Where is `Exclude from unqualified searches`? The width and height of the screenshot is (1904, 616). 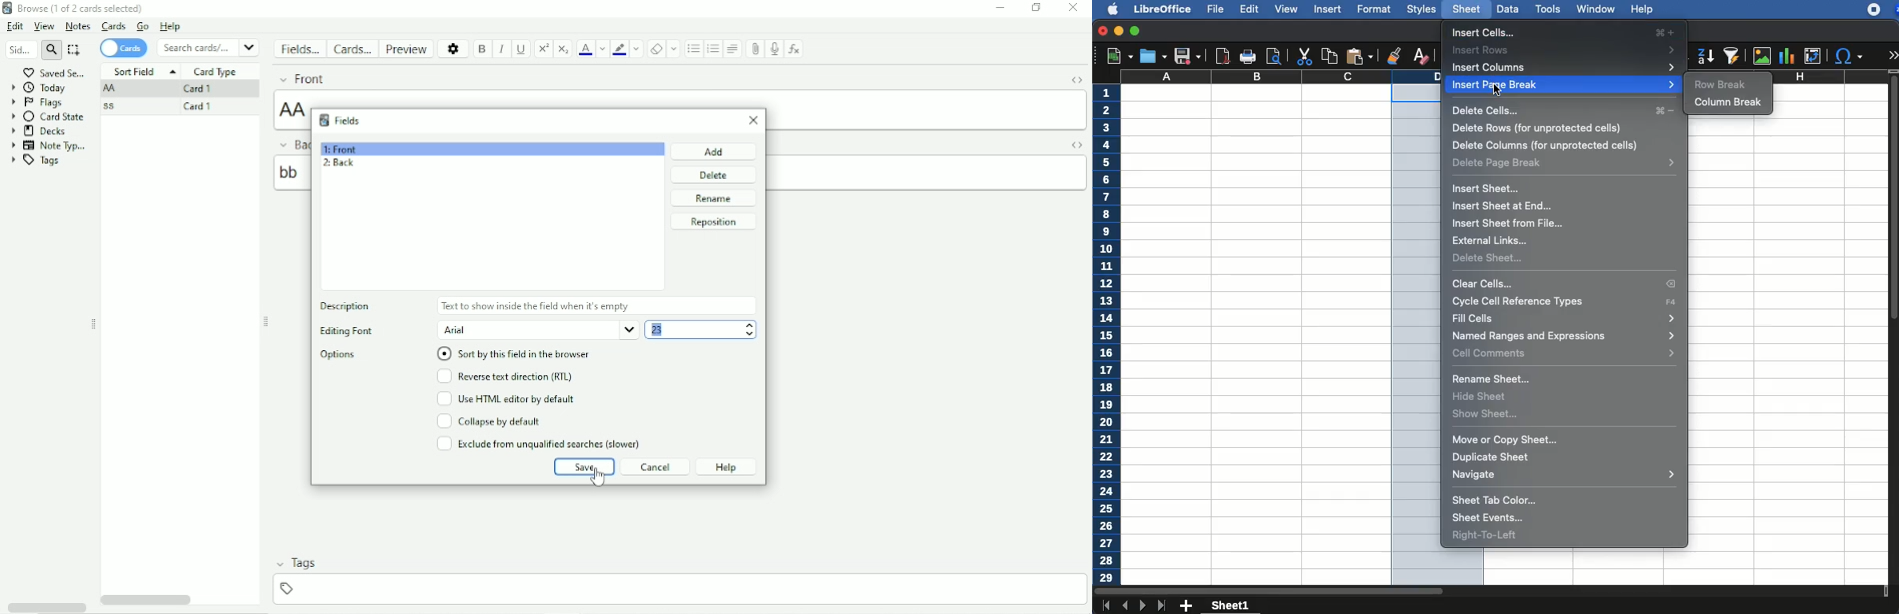
Exclude from unqualified searches is located at coordinates (539, 444).